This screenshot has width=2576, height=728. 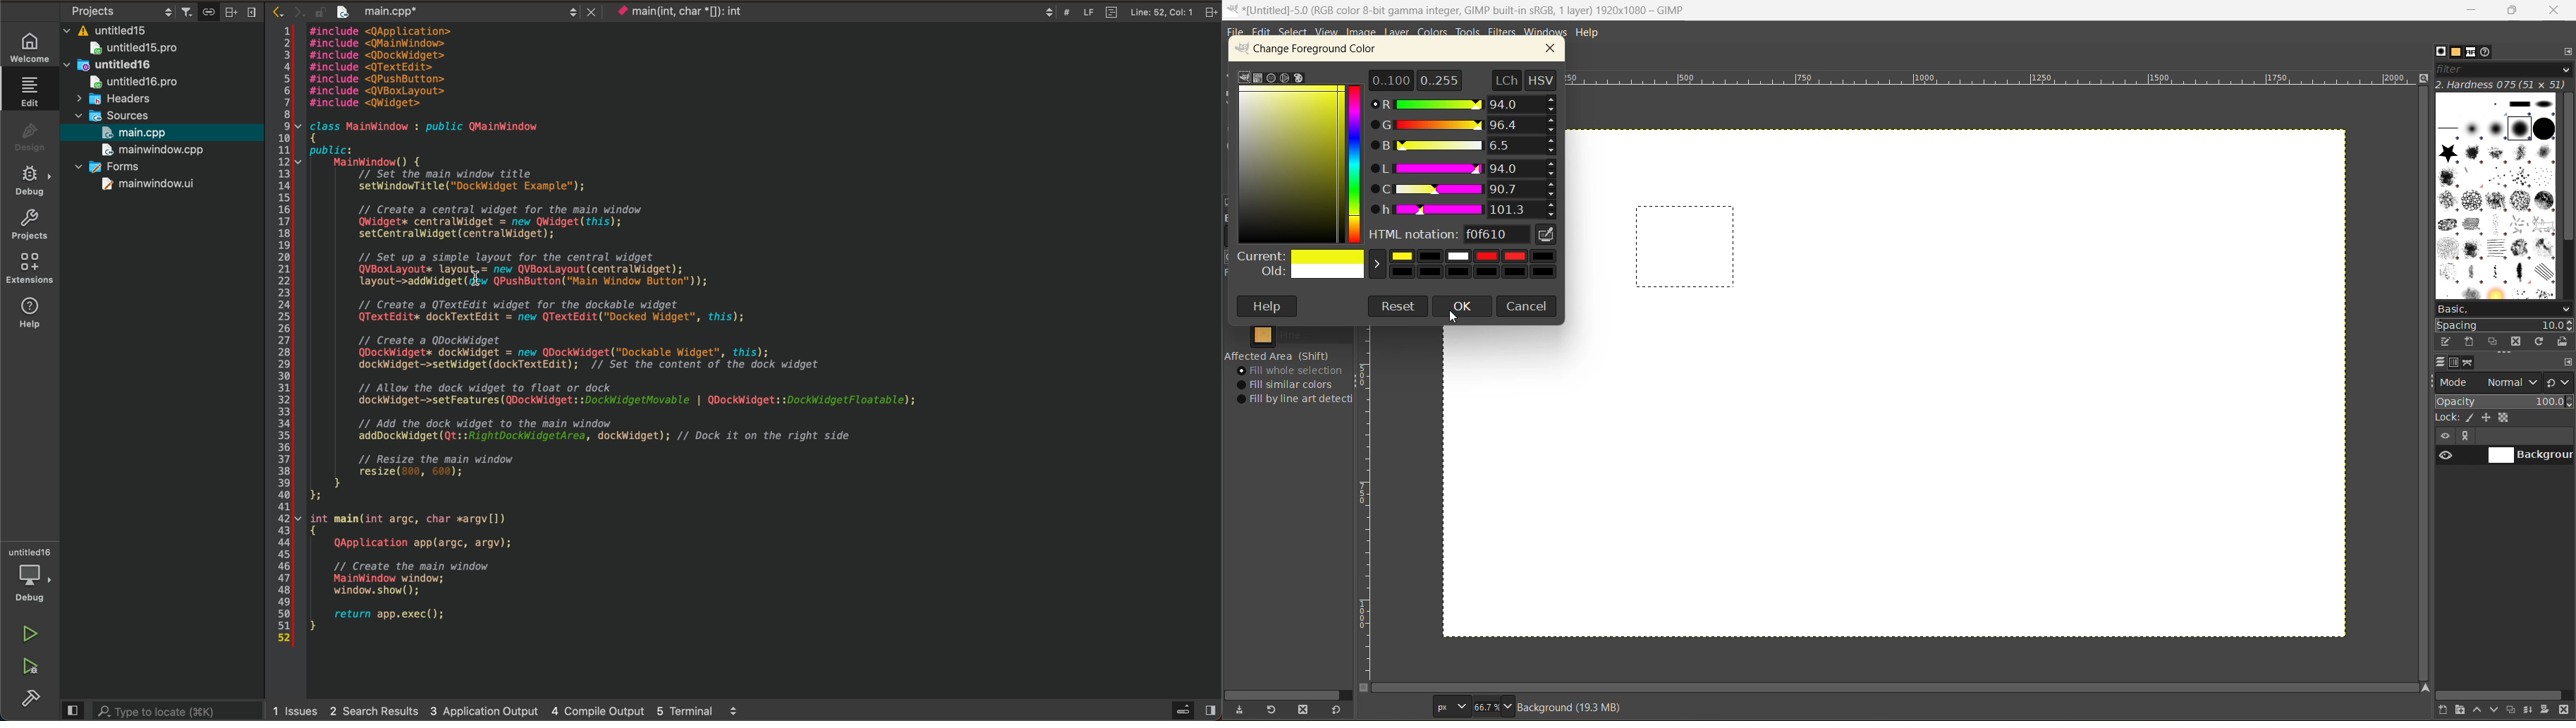 I want to click on background, so click(x=2530, y=456).